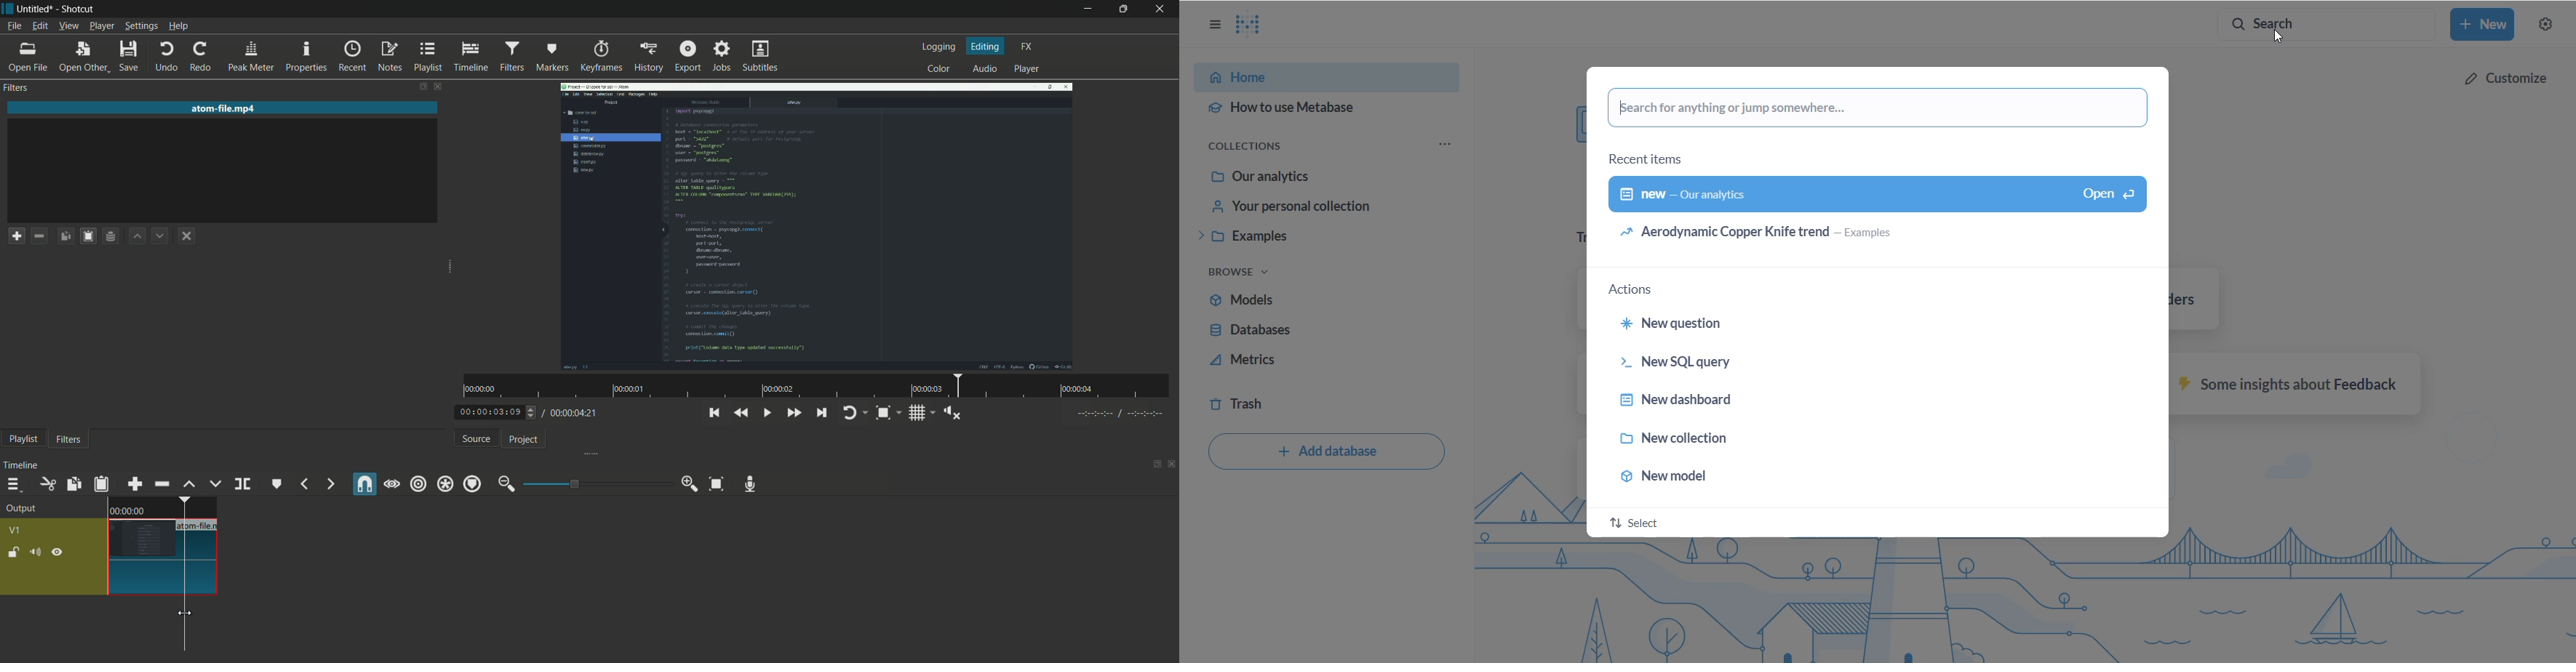 This screenshot has height=672, width=2576. Describe the element at coordinates (793, 413) in the screenshot. I see `quickly play forward` at that location.